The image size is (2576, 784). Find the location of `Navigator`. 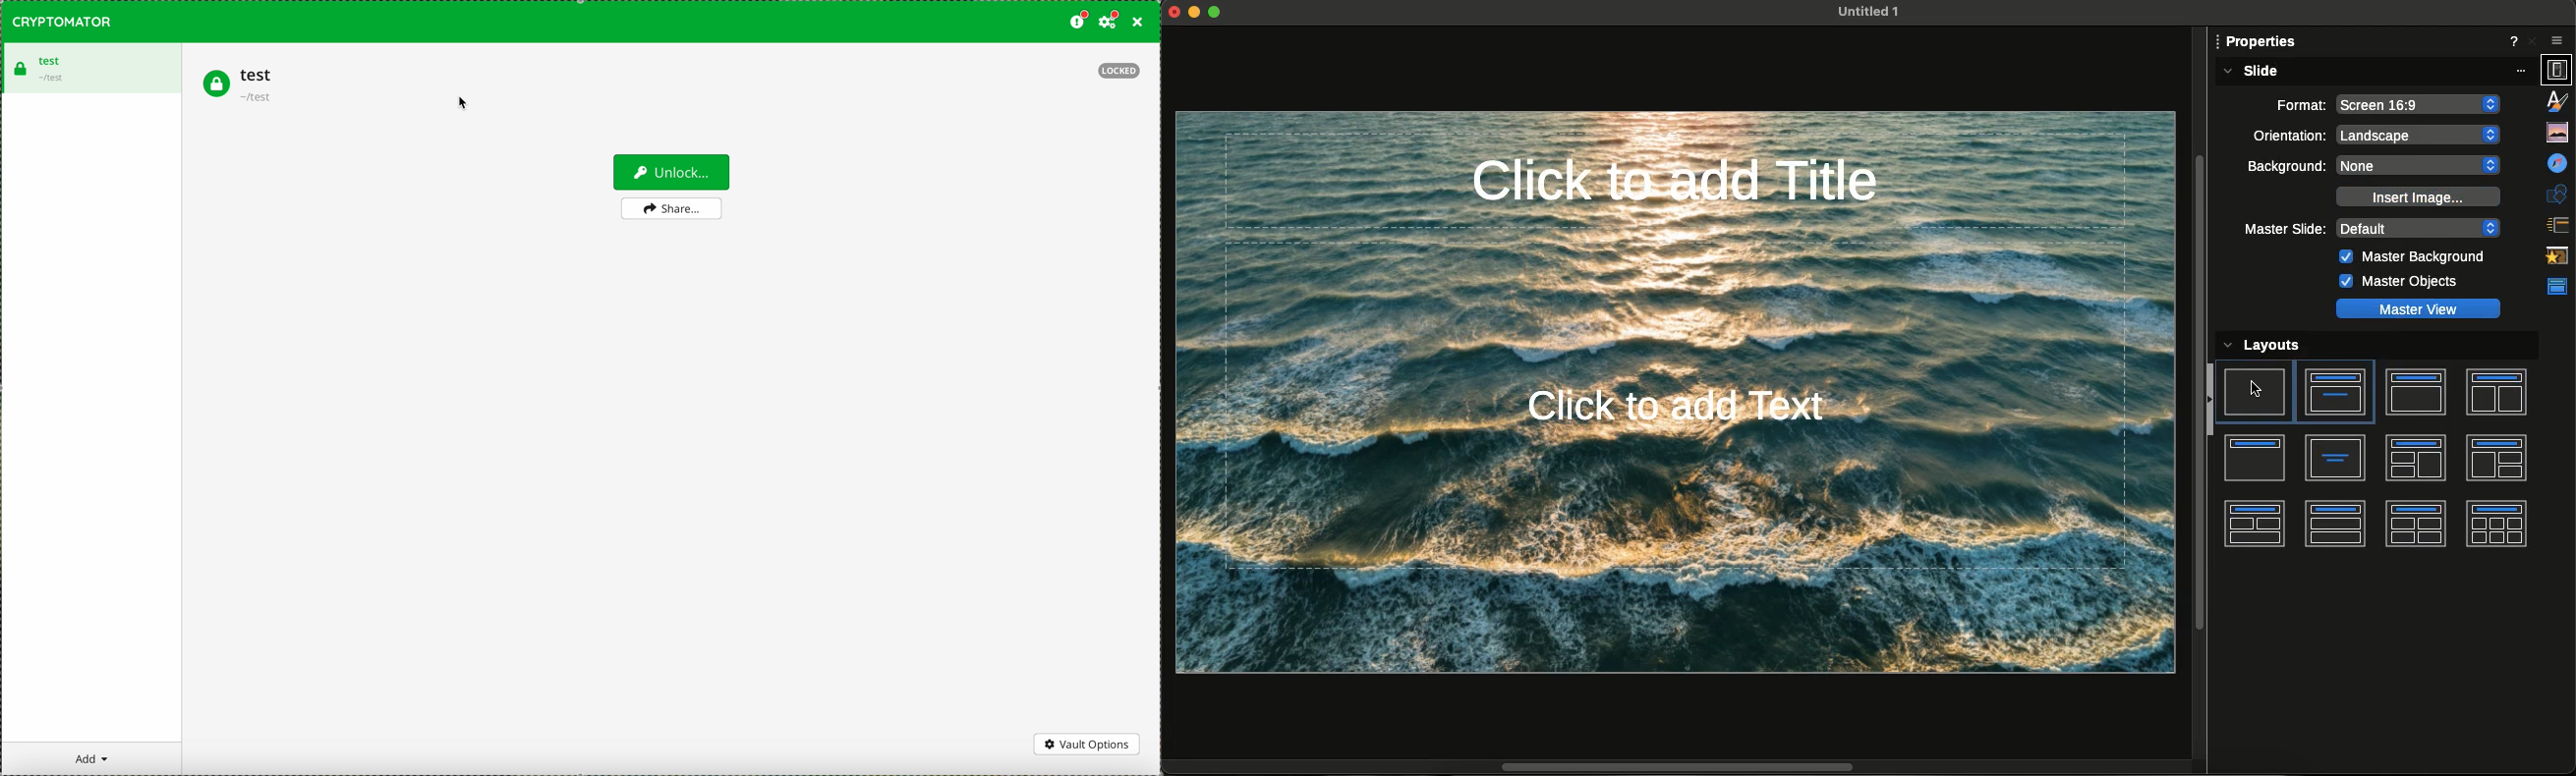

Navigator is located at coordinates (2556, 164).